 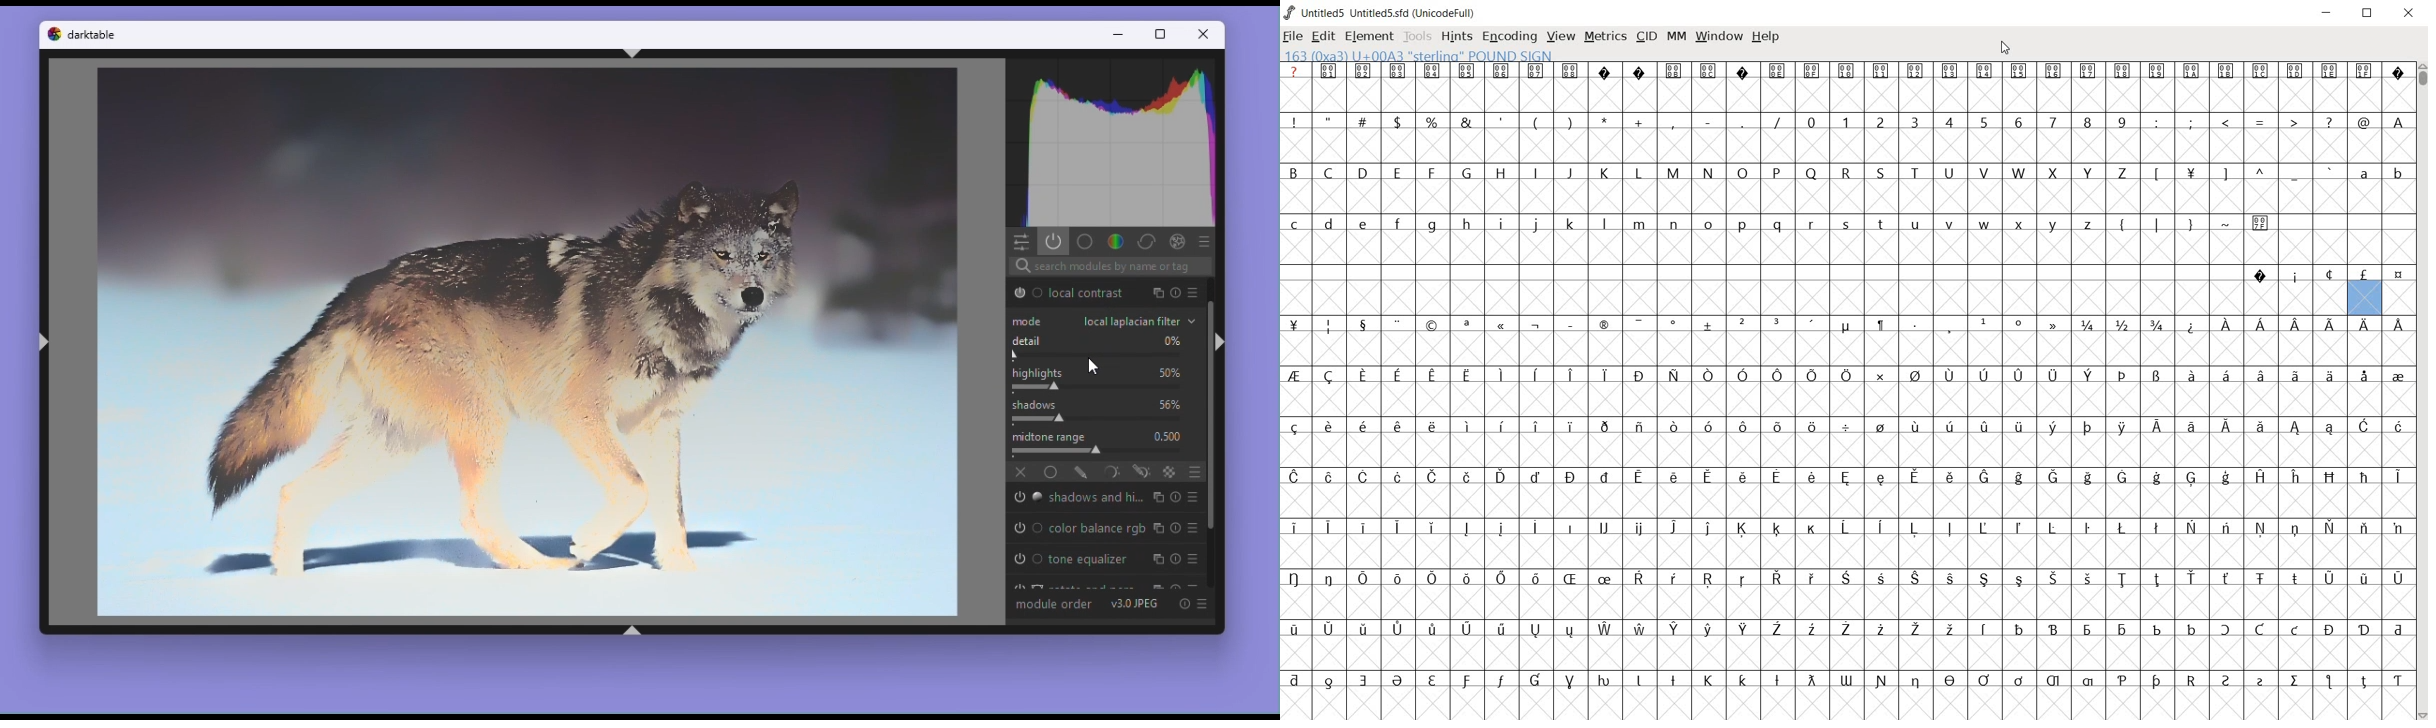 I want to click on Symbol, so click(x=1363, y=680).